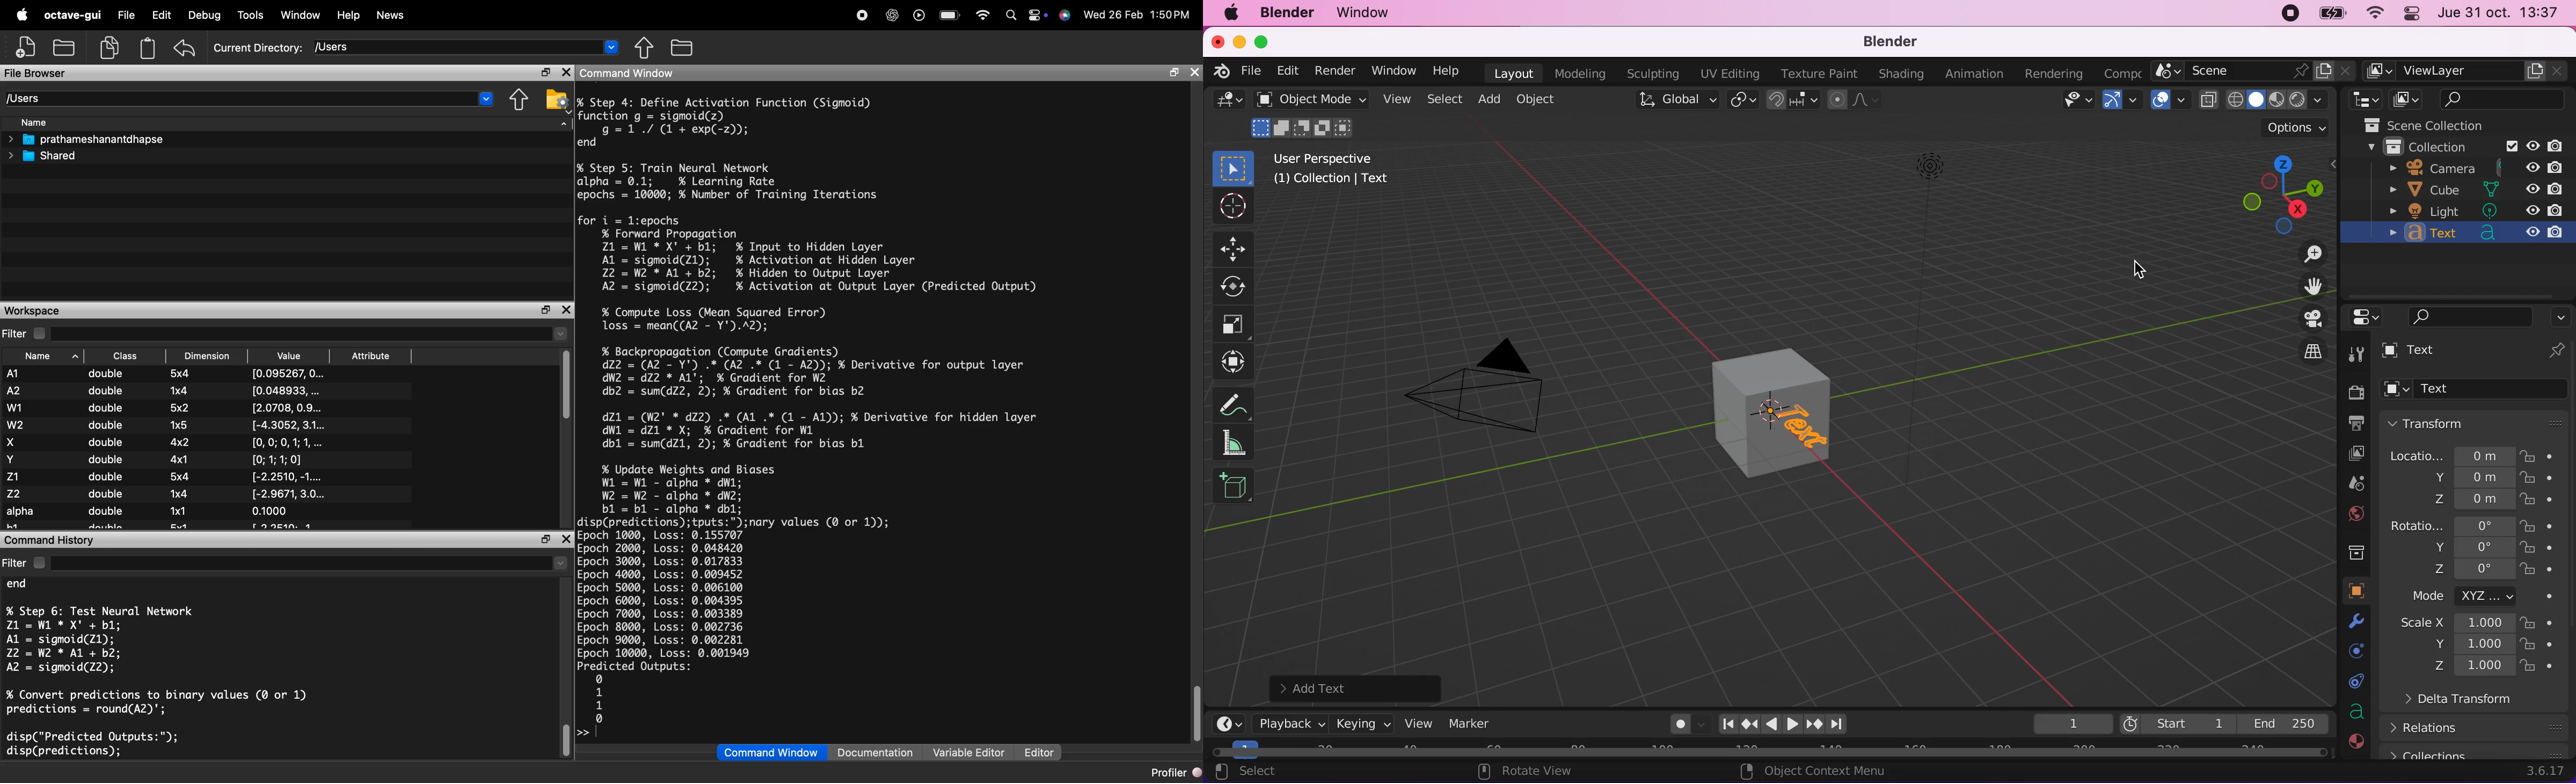  What do you see at coordinates (1172, 73) in the screenshot?
I see `Maximize` at bounding box center [1172, 73].